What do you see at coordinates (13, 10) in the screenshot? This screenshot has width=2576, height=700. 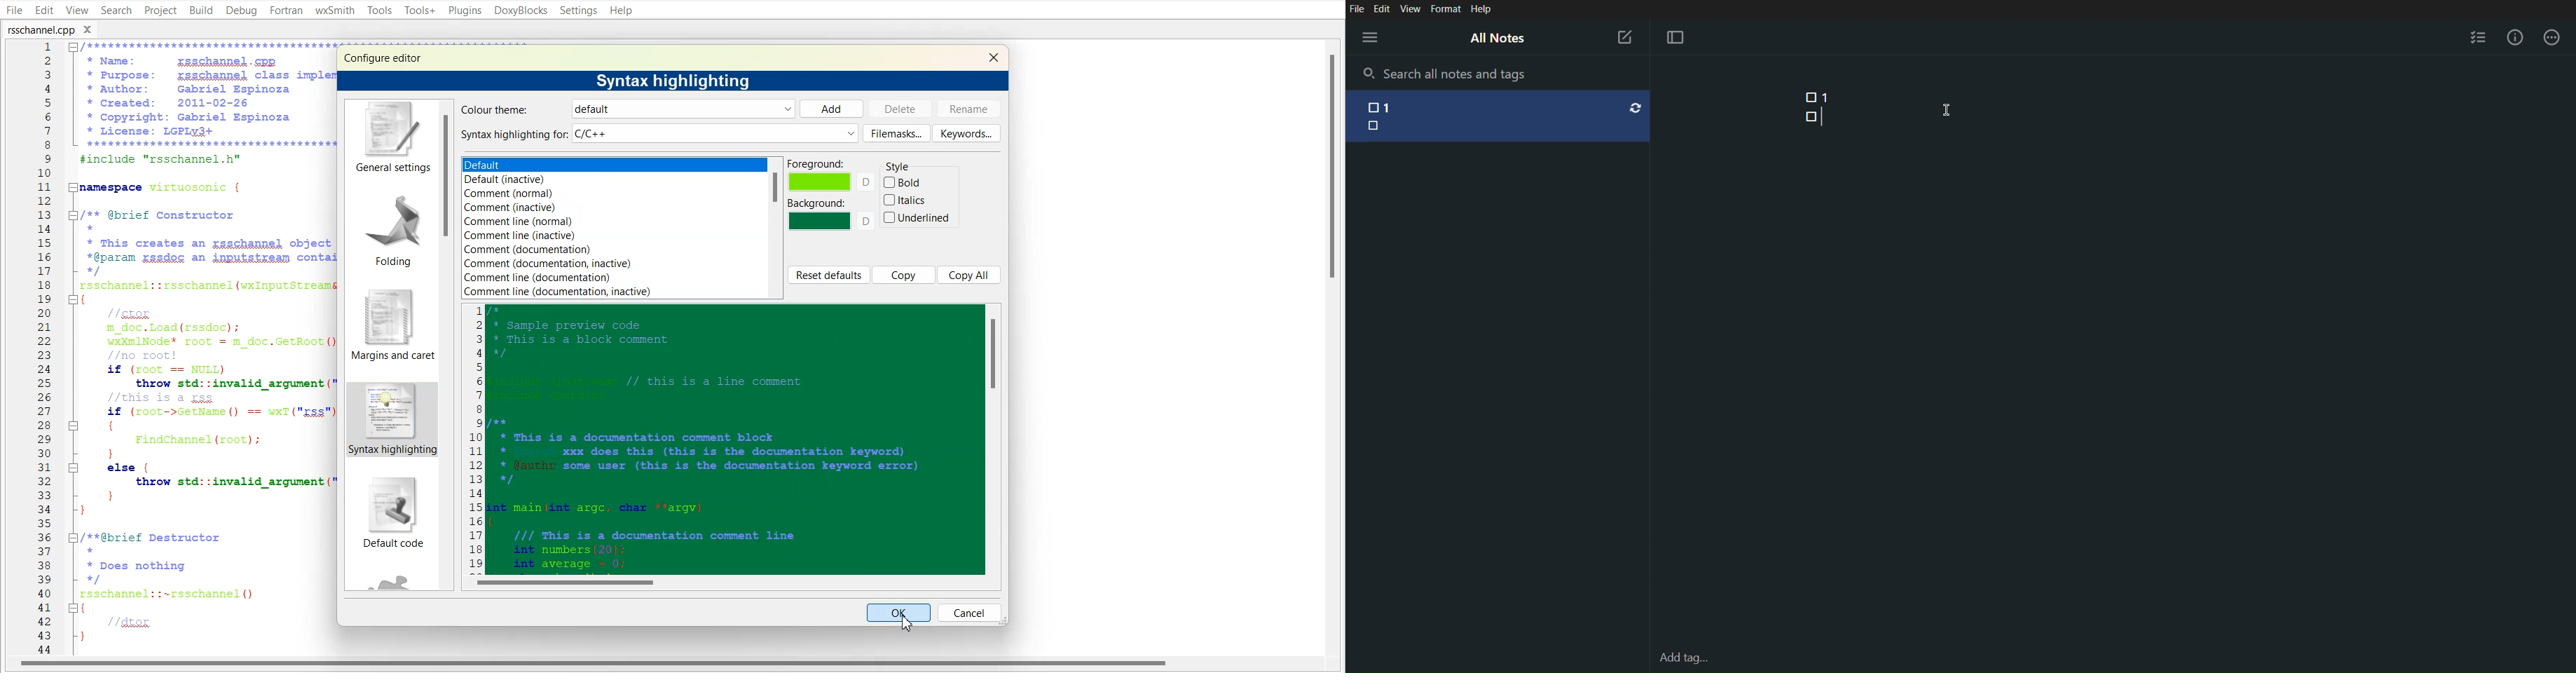 I see `File` at bounding box center [13, 10].